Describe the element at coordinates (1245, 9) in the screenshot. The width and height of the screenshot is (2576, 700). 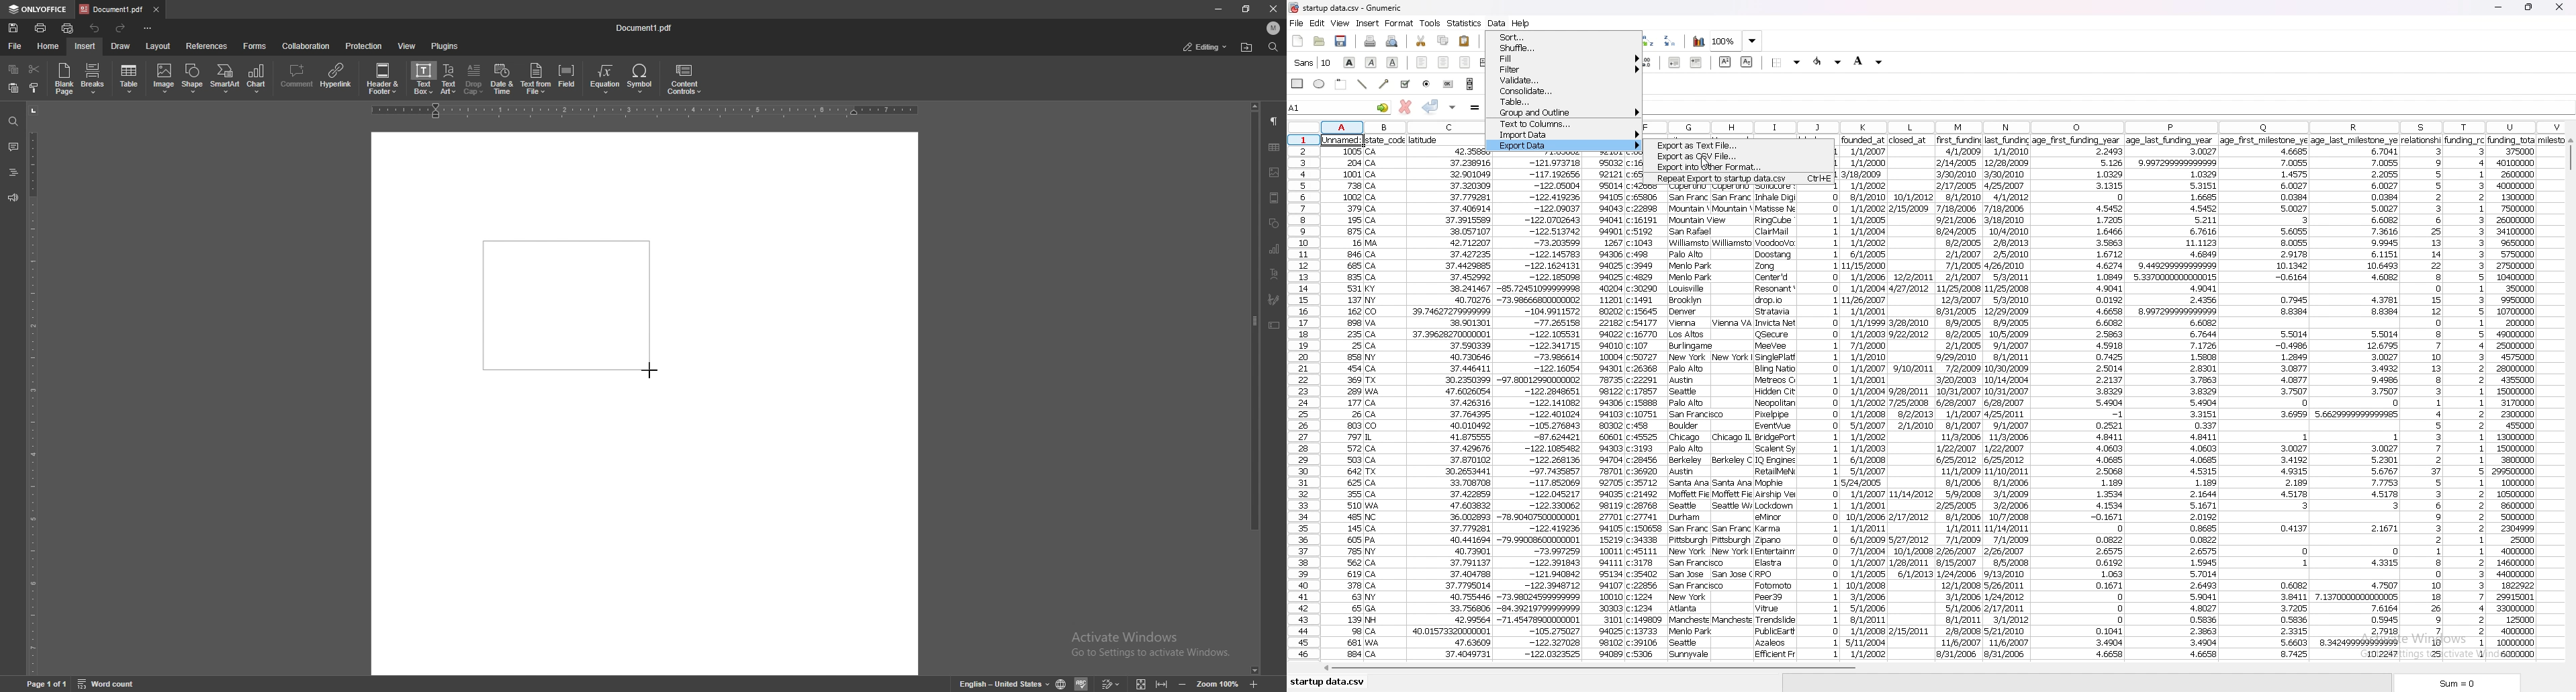
I see `resize` at that location.